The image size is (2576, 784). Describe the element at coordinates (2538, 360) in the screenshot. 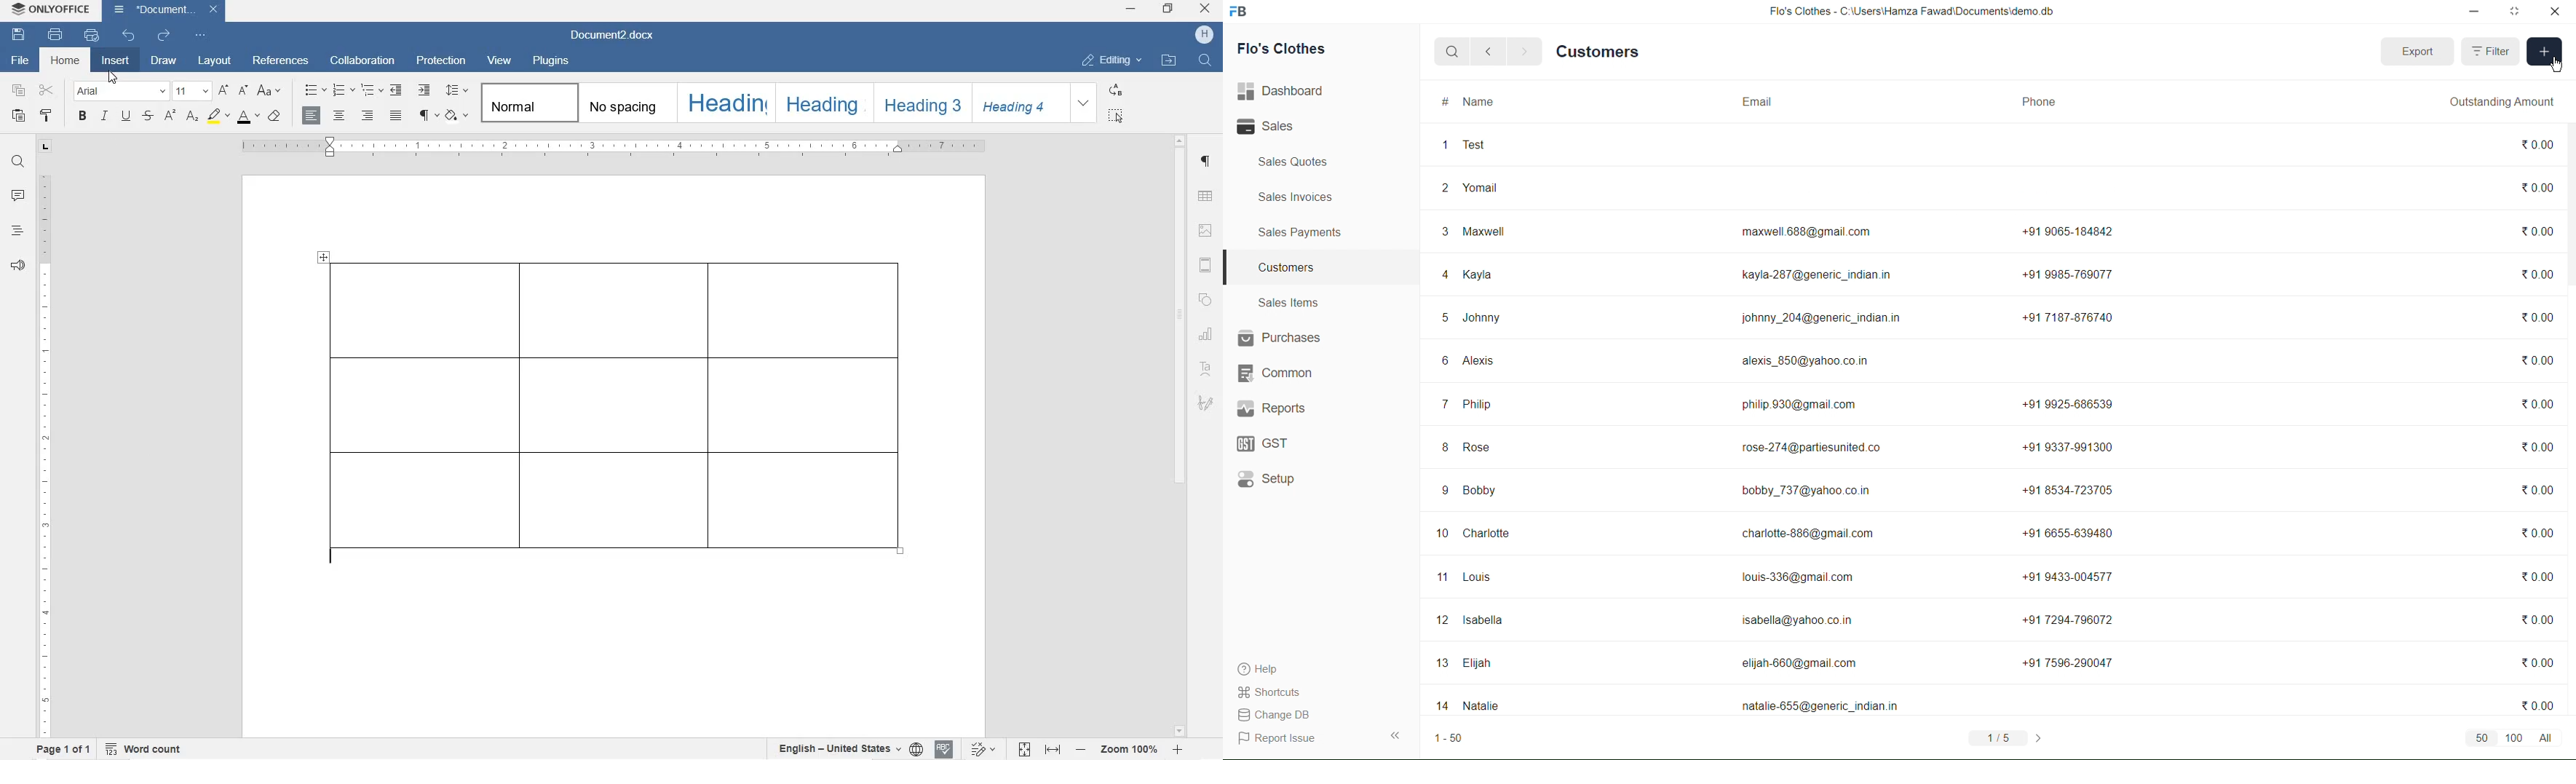

I see `0.00` at that location.